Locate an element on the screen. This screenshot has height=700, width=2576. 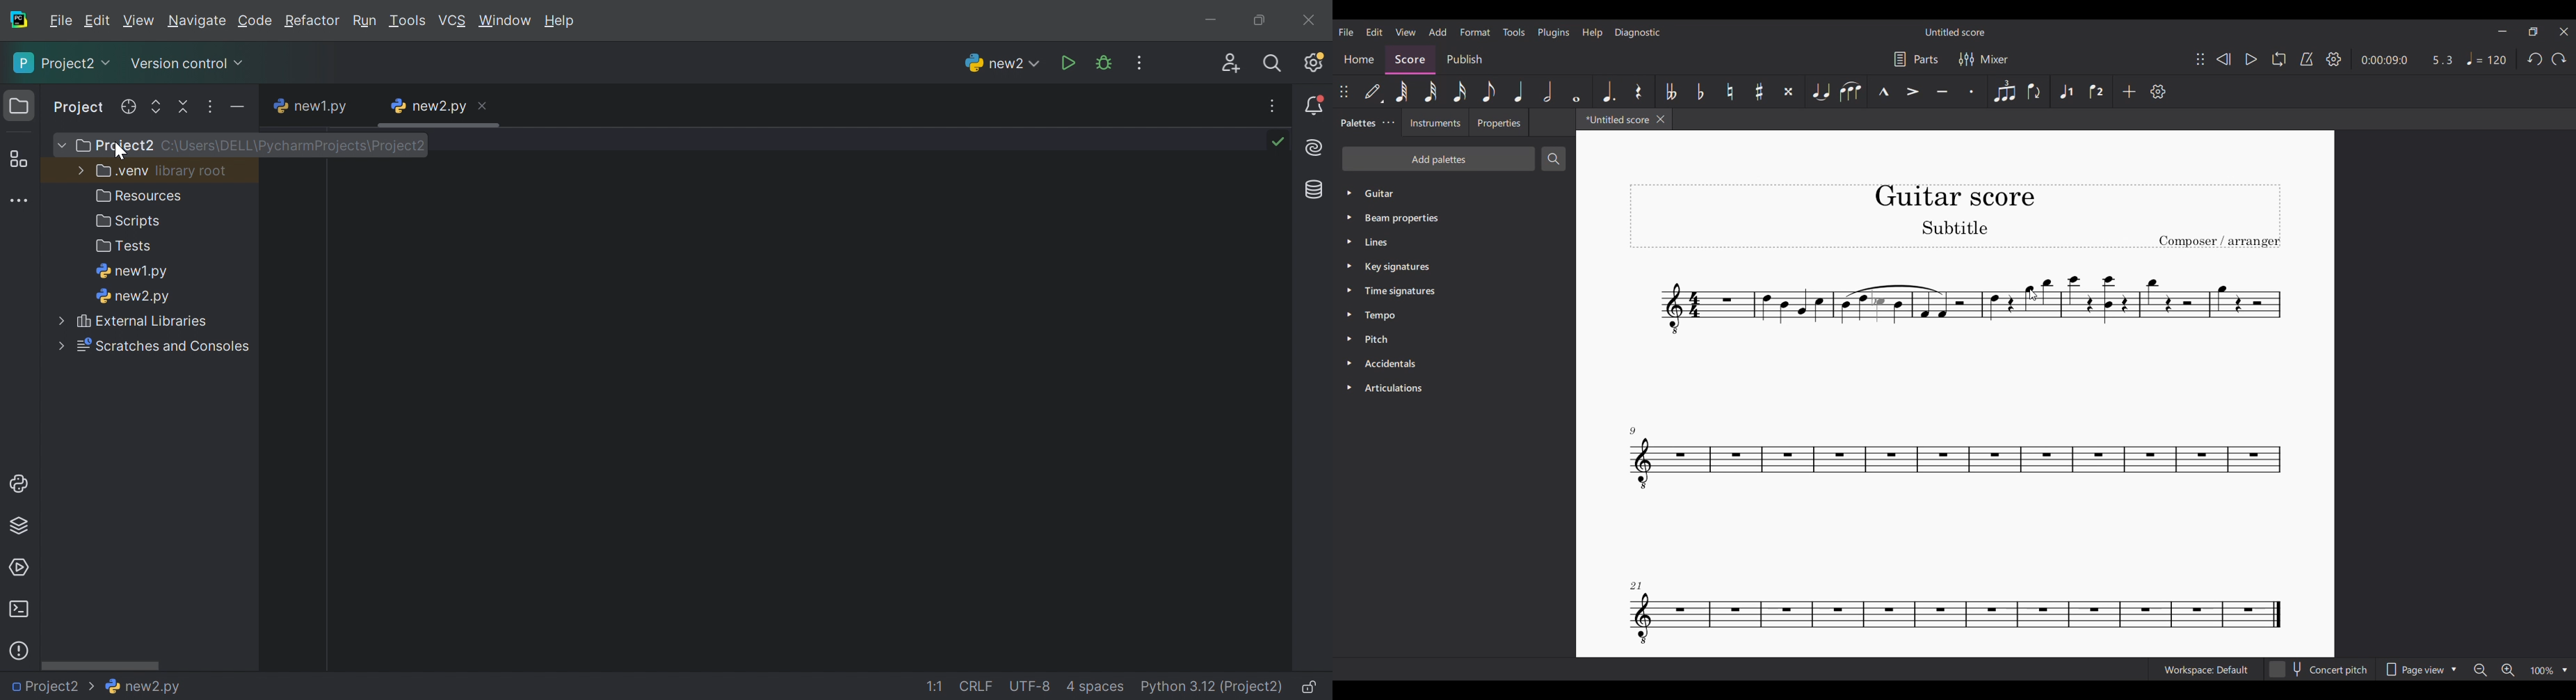
Minimize is located at coordinates (2503, 31).